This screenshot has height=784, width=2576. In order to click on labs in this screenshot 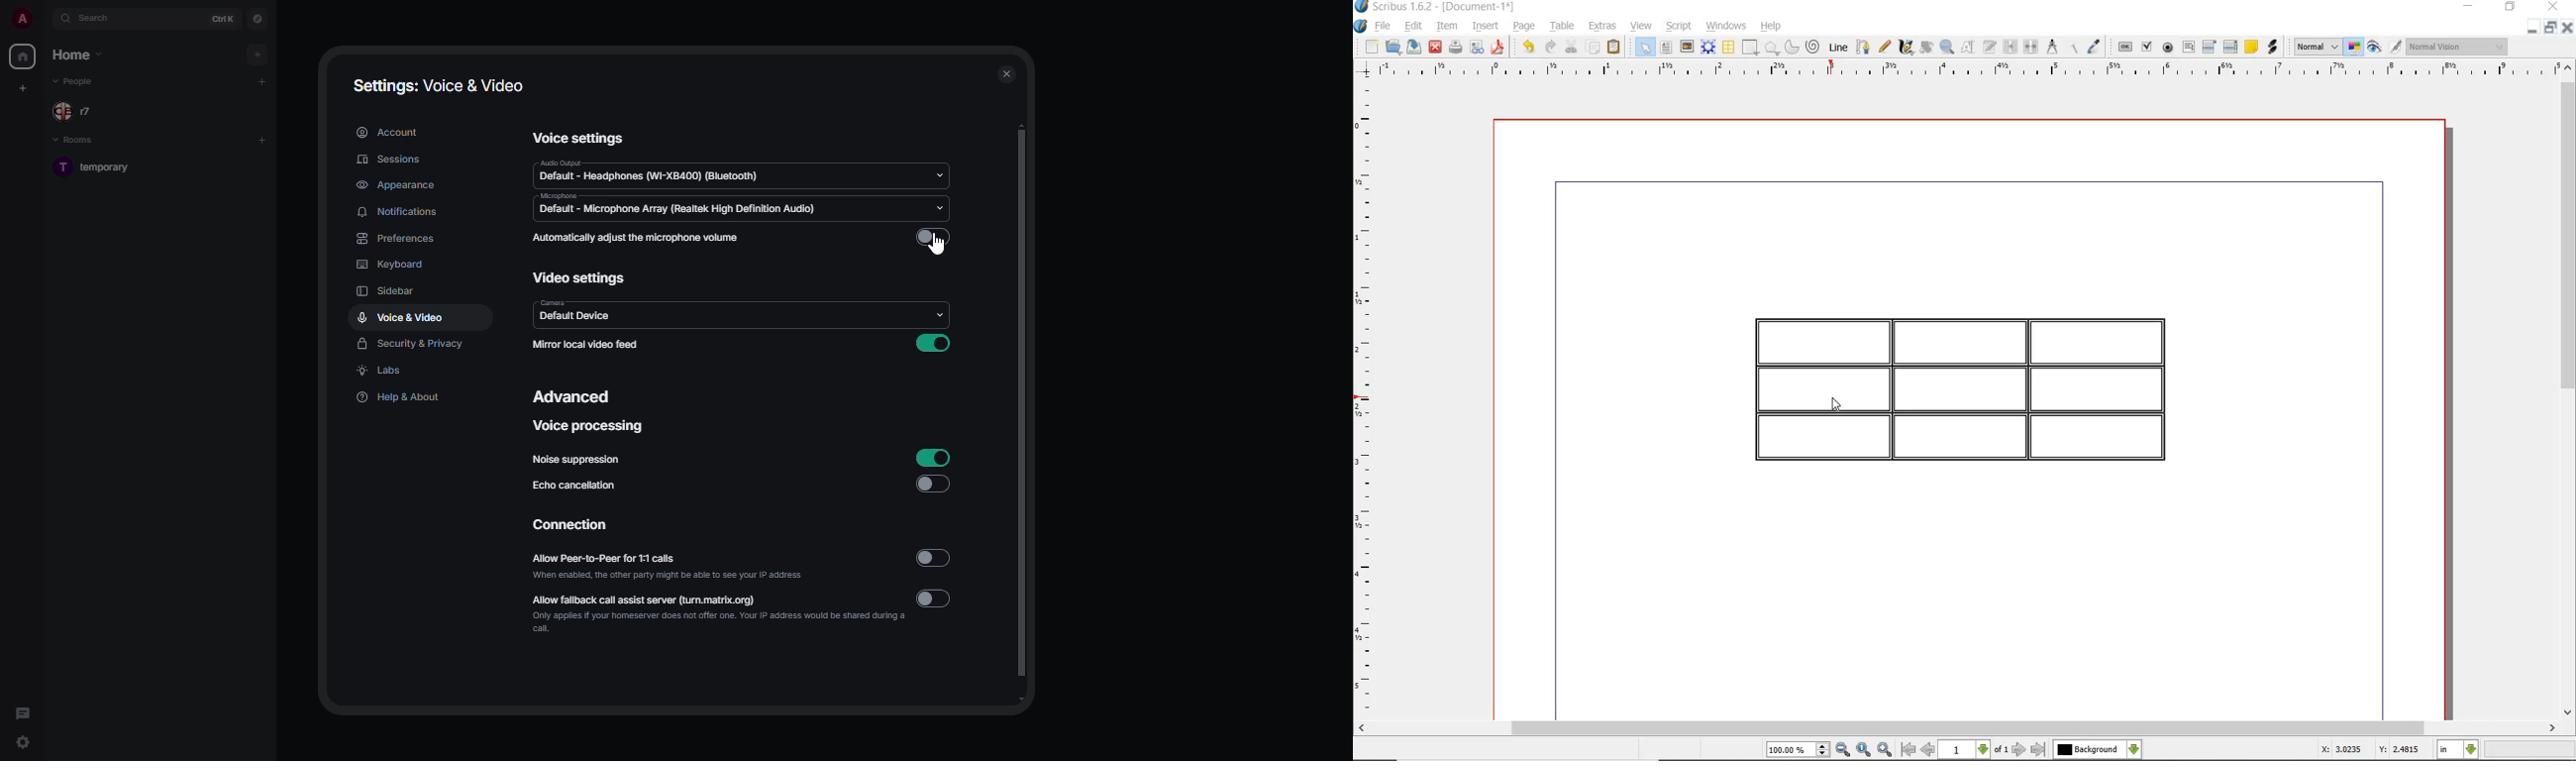, I will do `click(382, 372)`.